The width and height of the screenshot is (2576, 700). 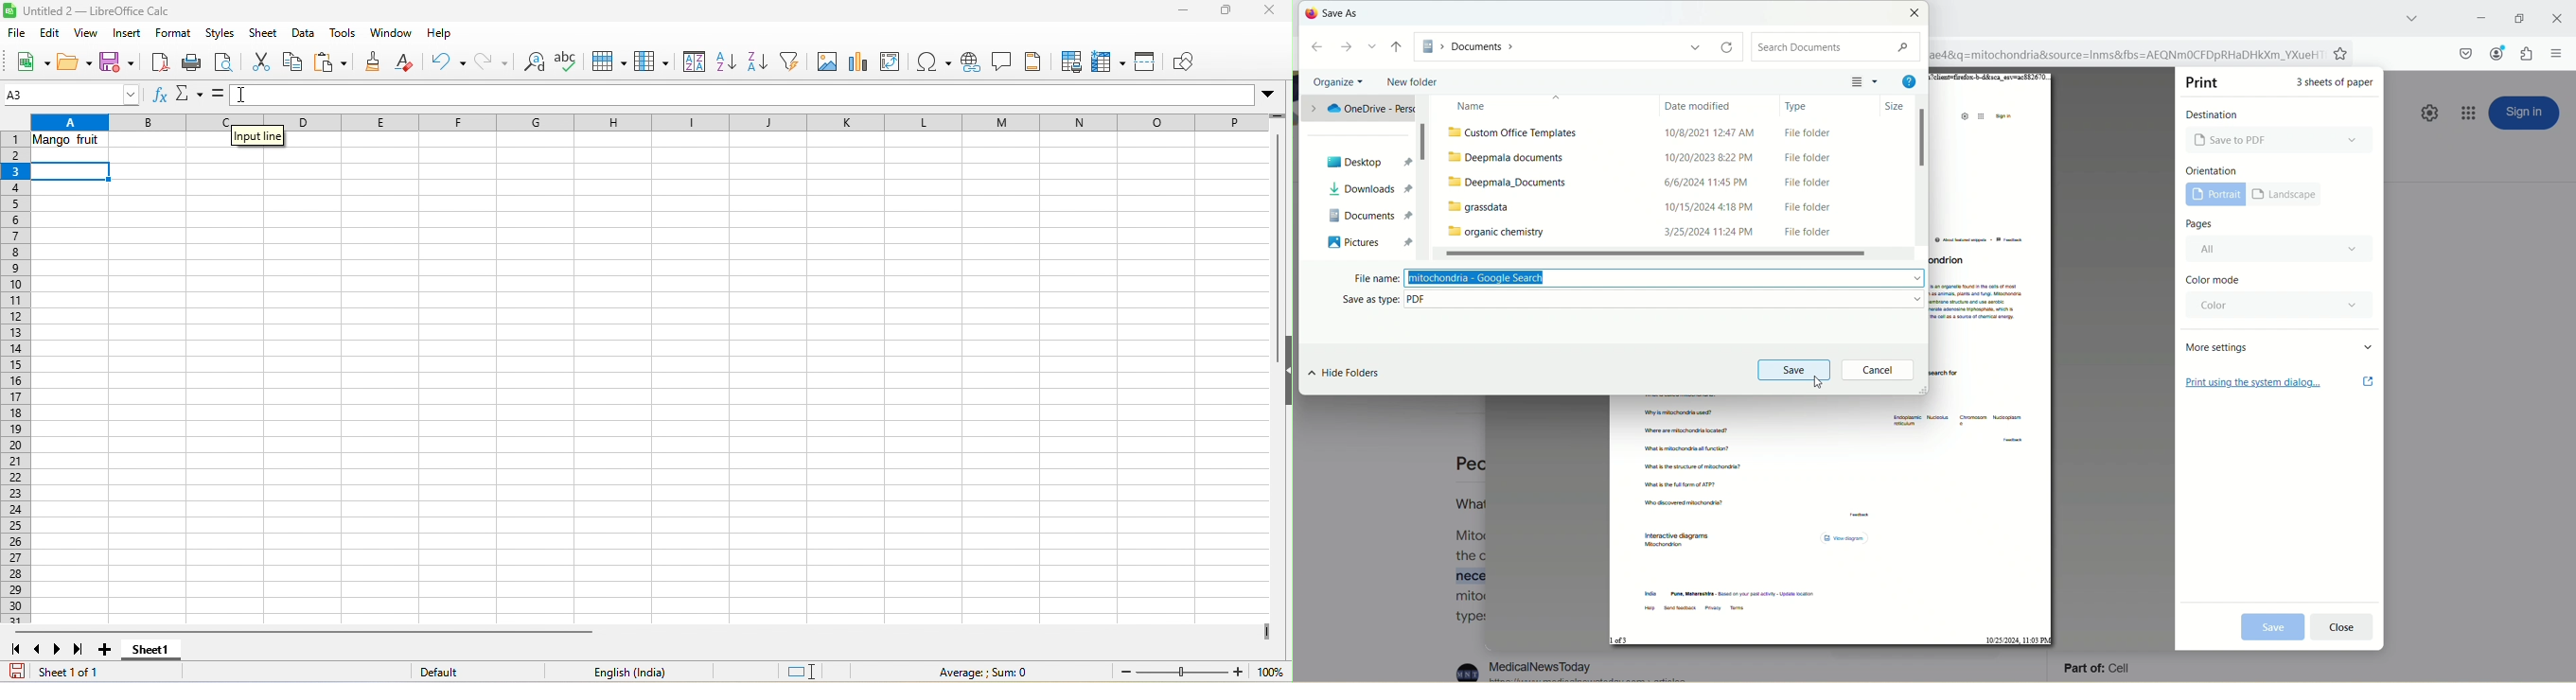 What do you see at coordinates (895, 61) in the screenshot?
I see `edit pivot table` at bounding box center [895, 61].